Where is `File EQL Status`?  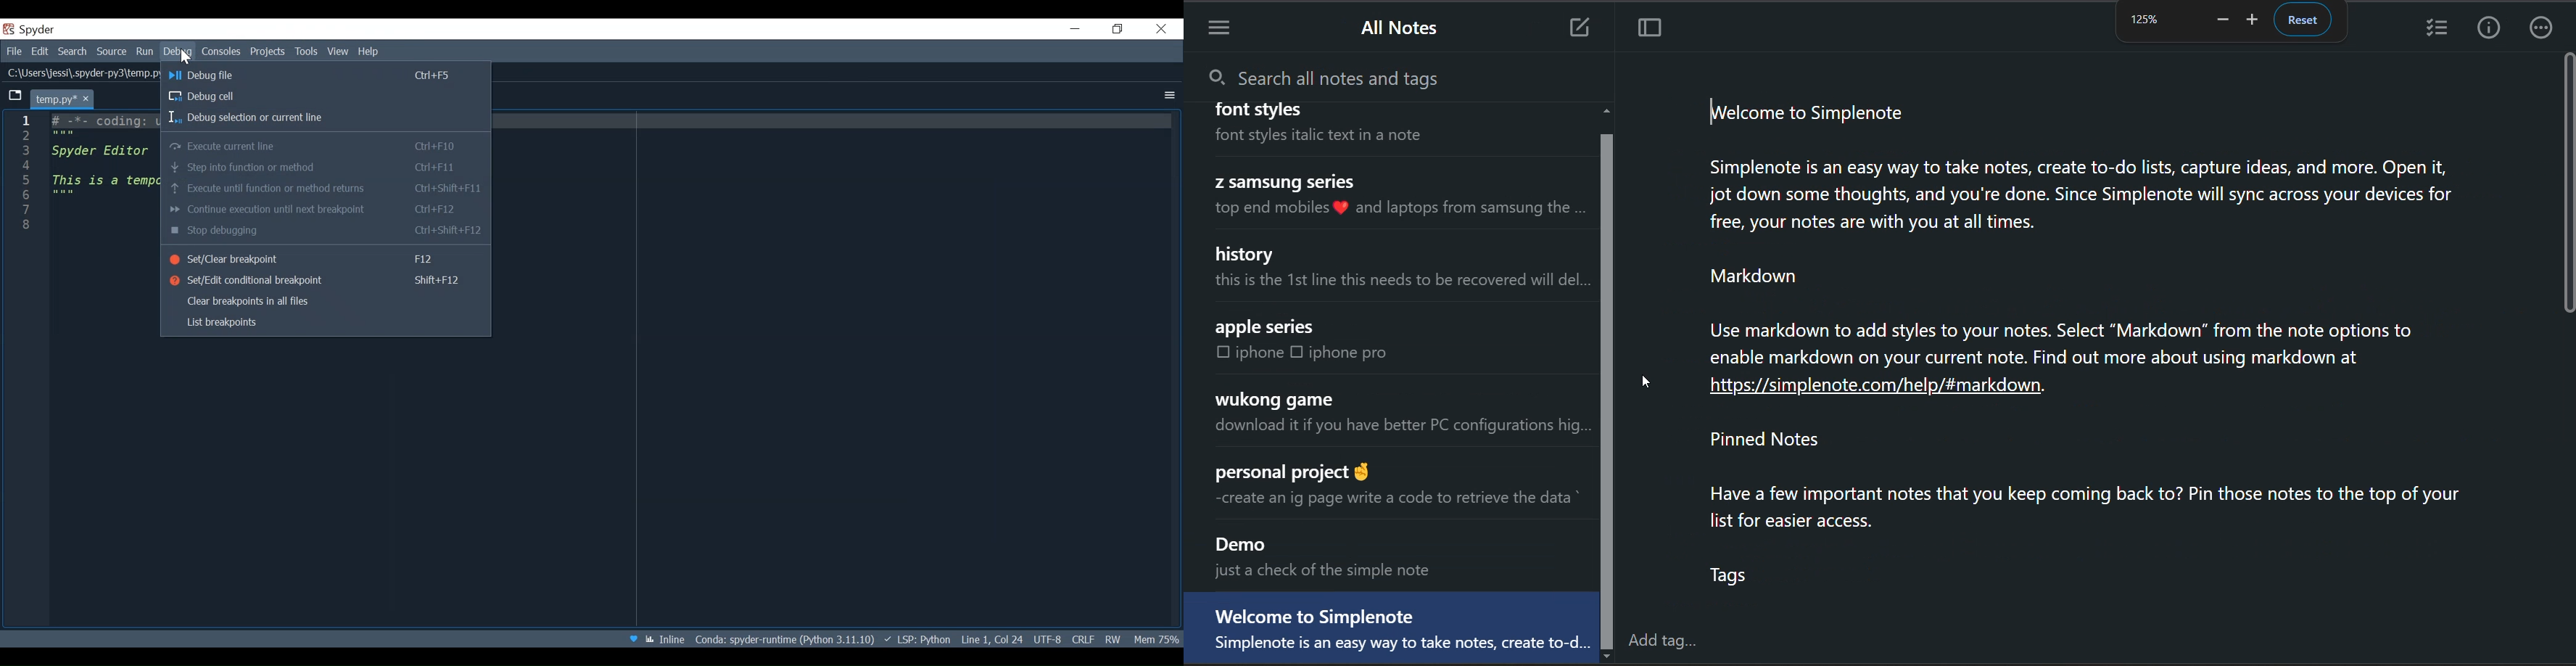 File EQL Status is located at coordinates (1084, 639).